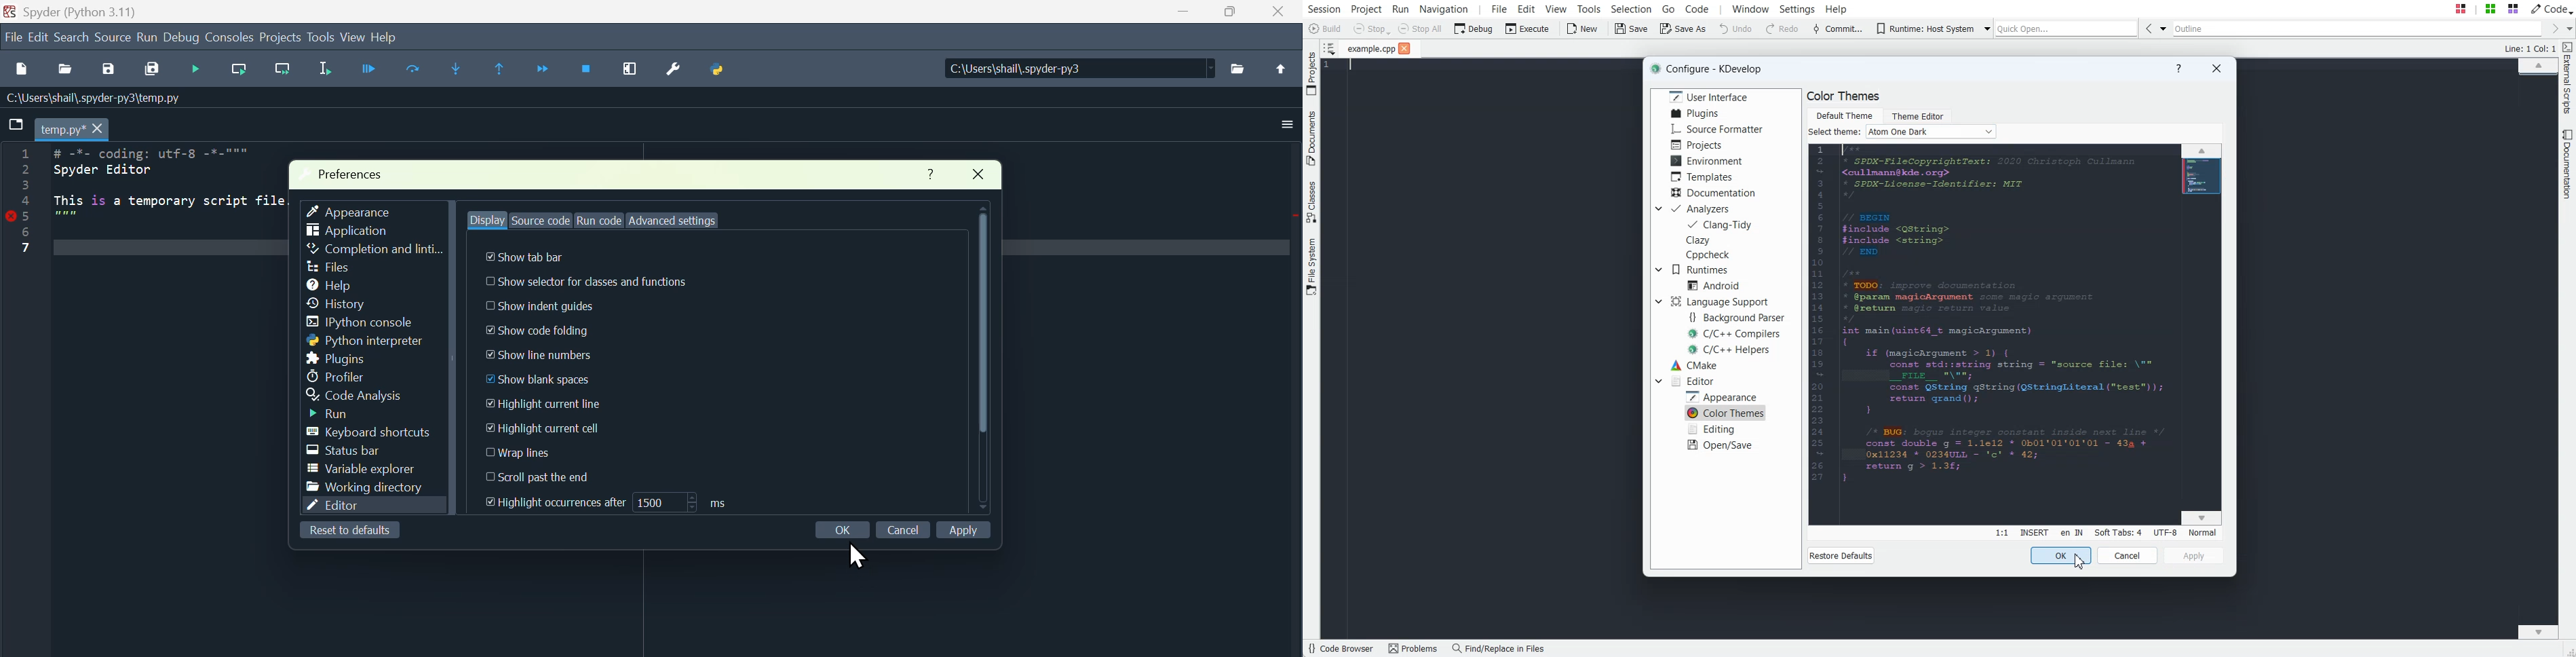  What do you see at coordinates (453, 70) in the screenshot?
I see `Step in to function` at bounding box center [453, 70].